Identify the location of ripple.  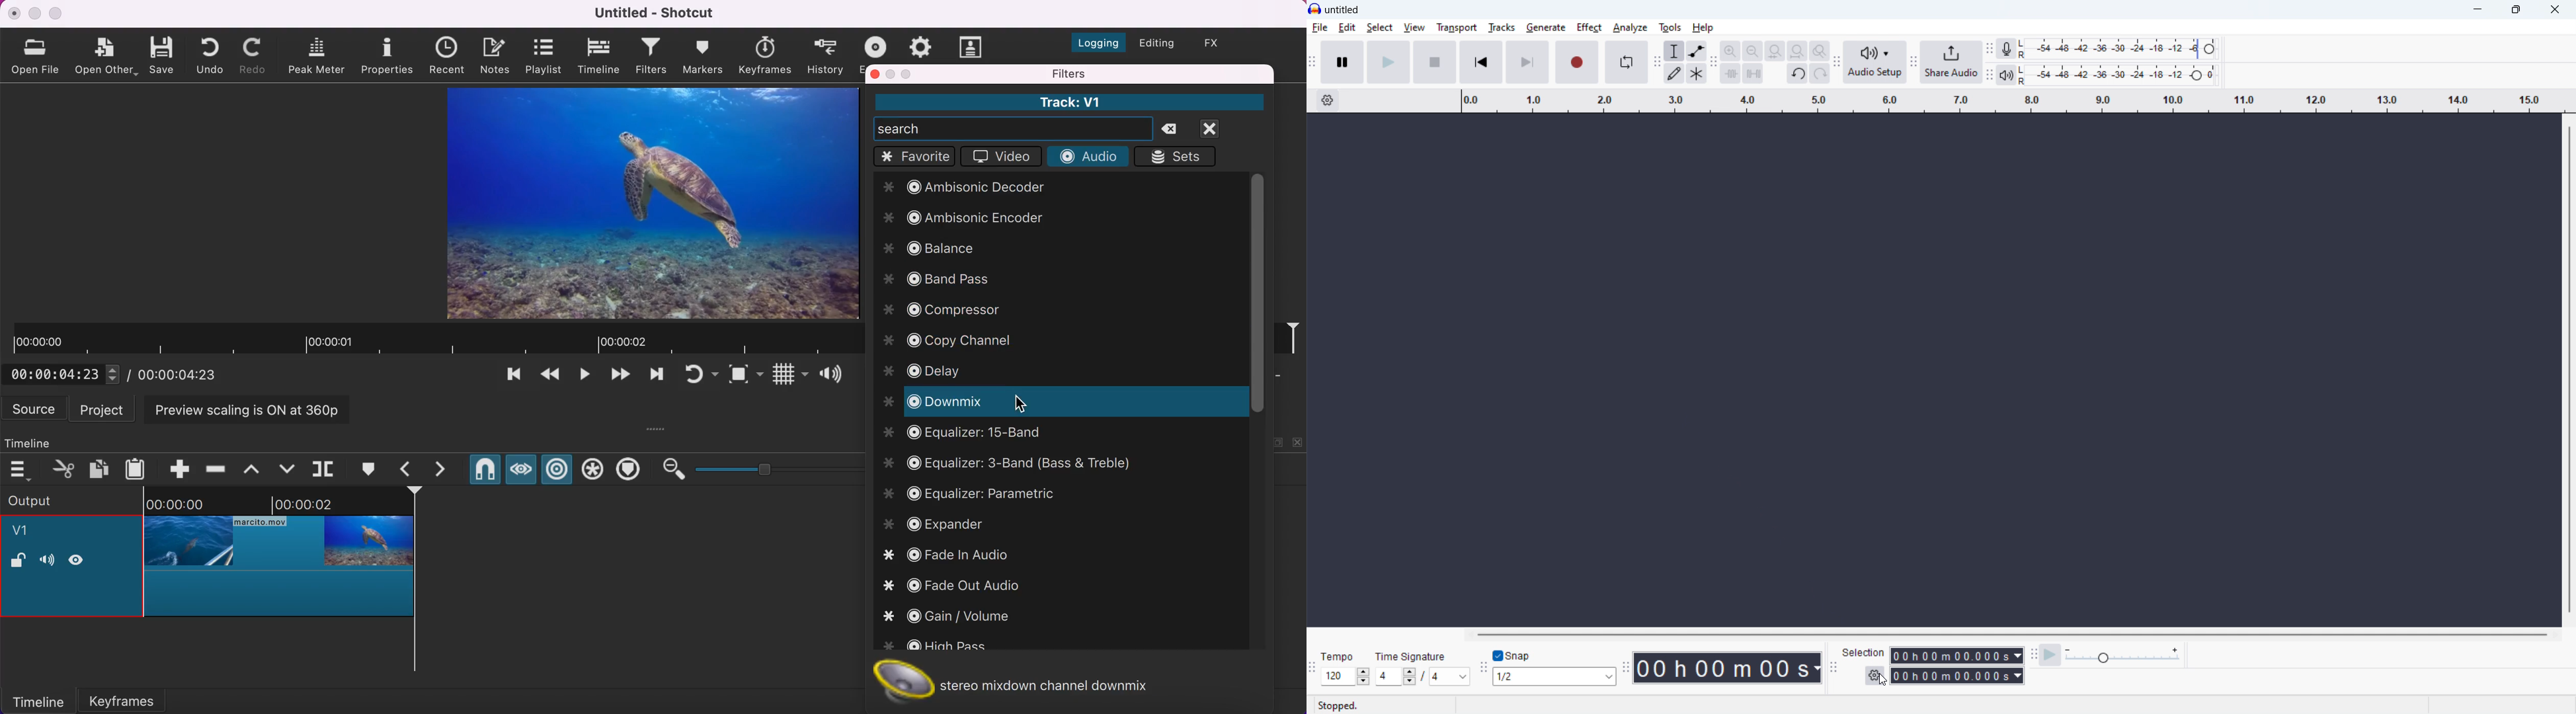
(558, 470).